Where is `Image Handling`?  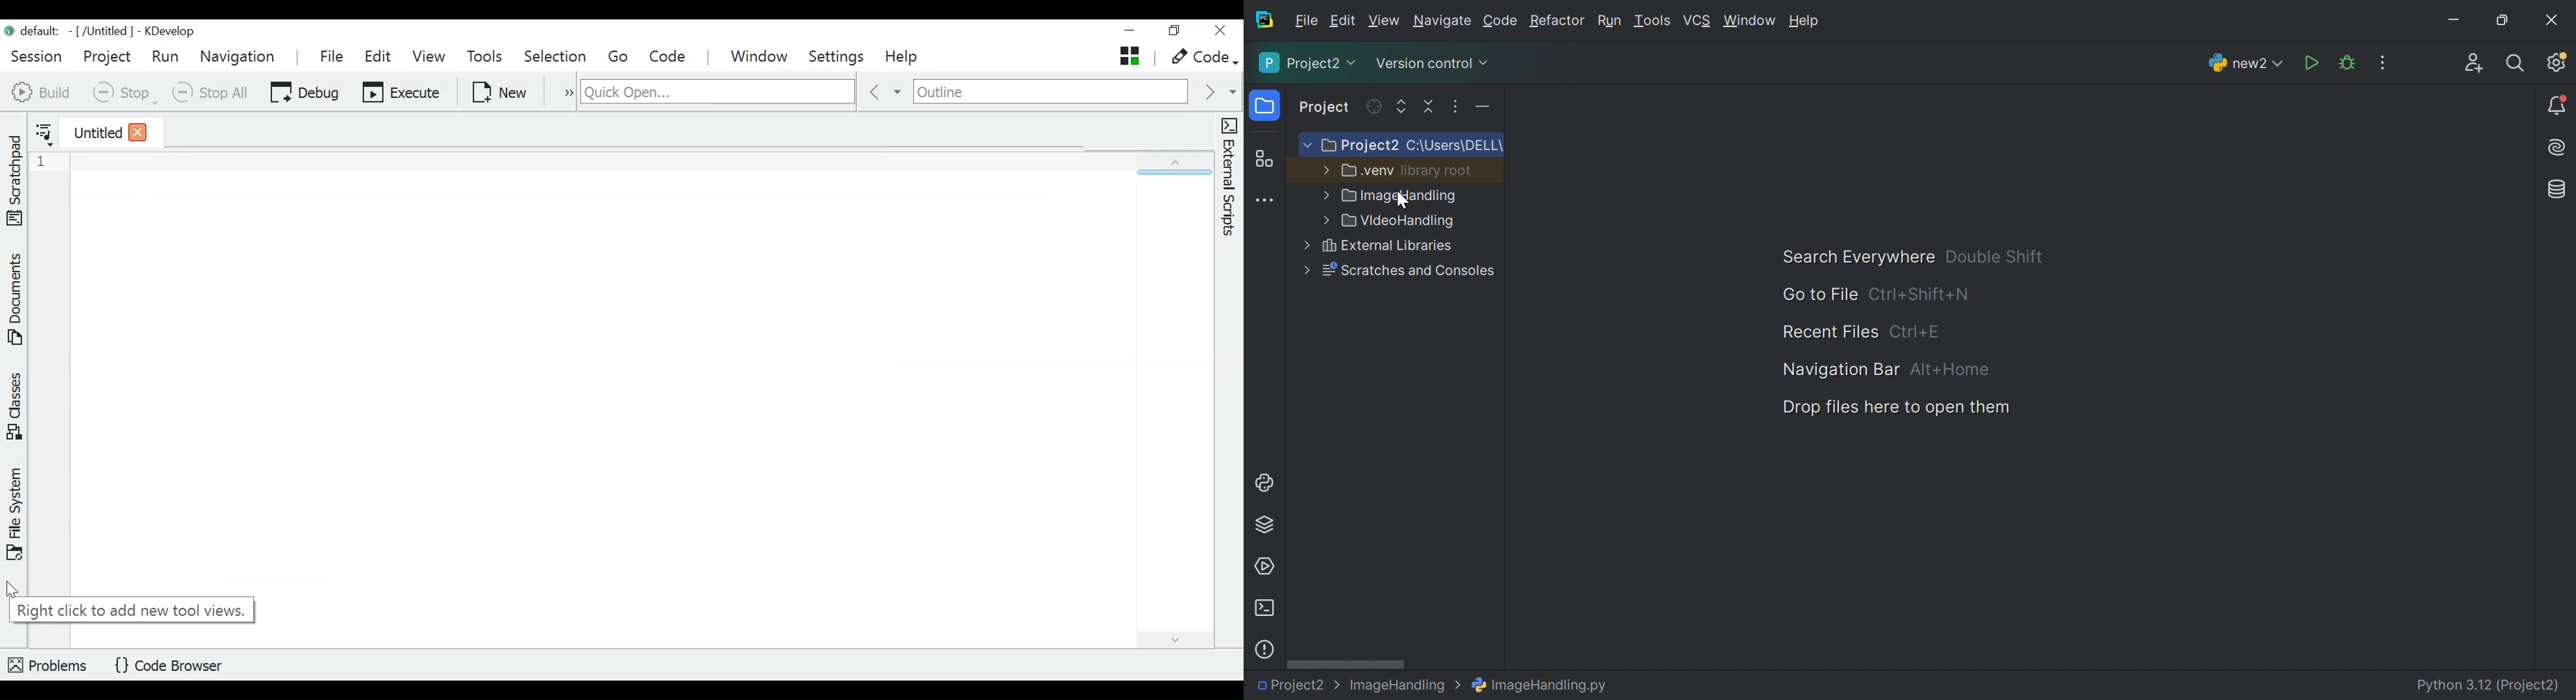
Image Handling is located at coordinates (1401, 684).